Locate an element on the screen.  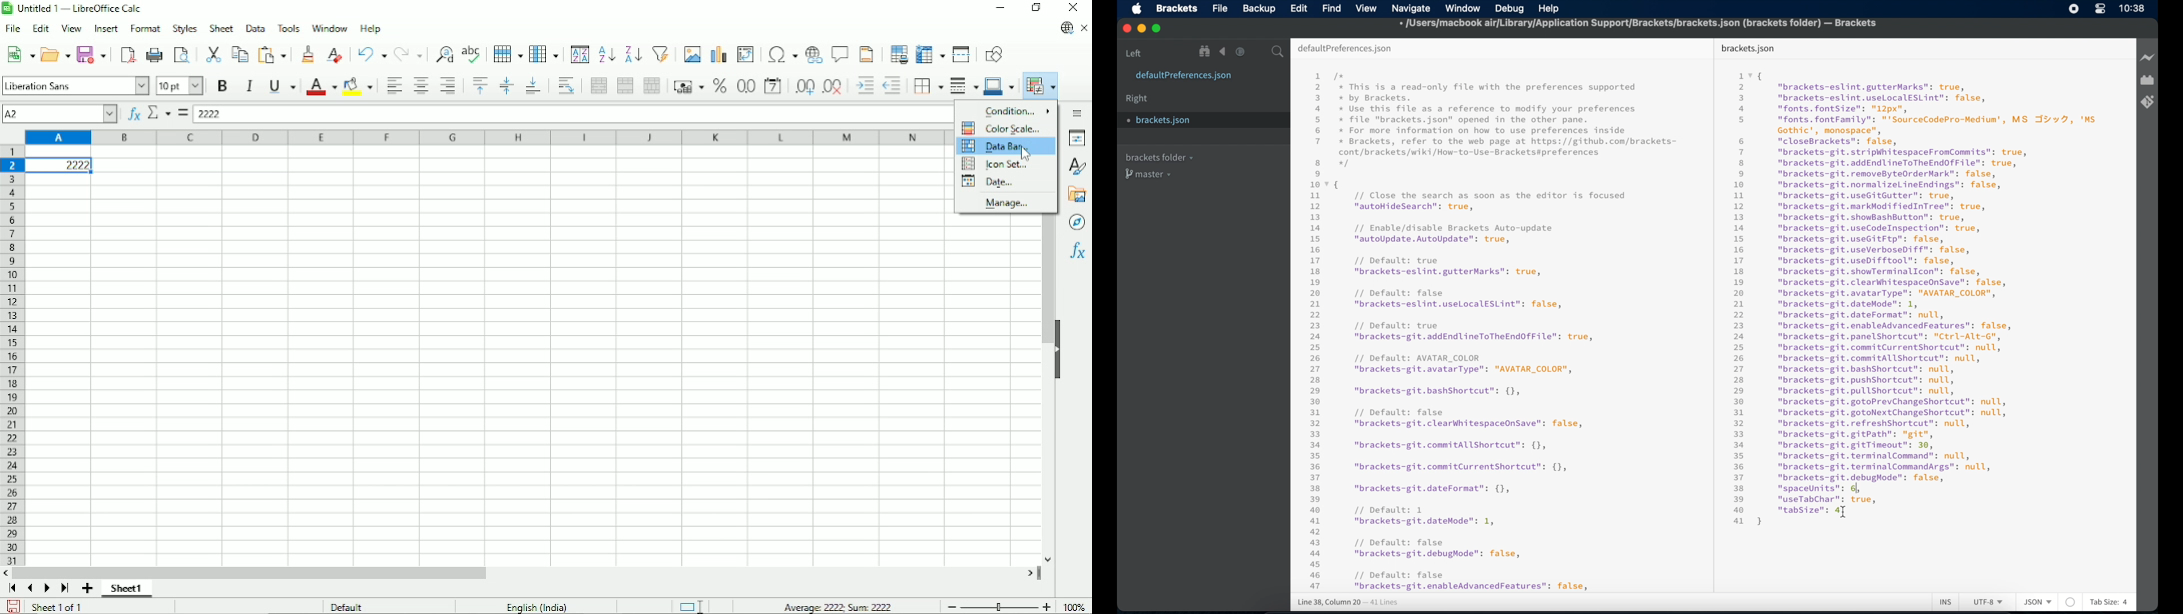
brackets folder is located at coordinates (1159, 157).